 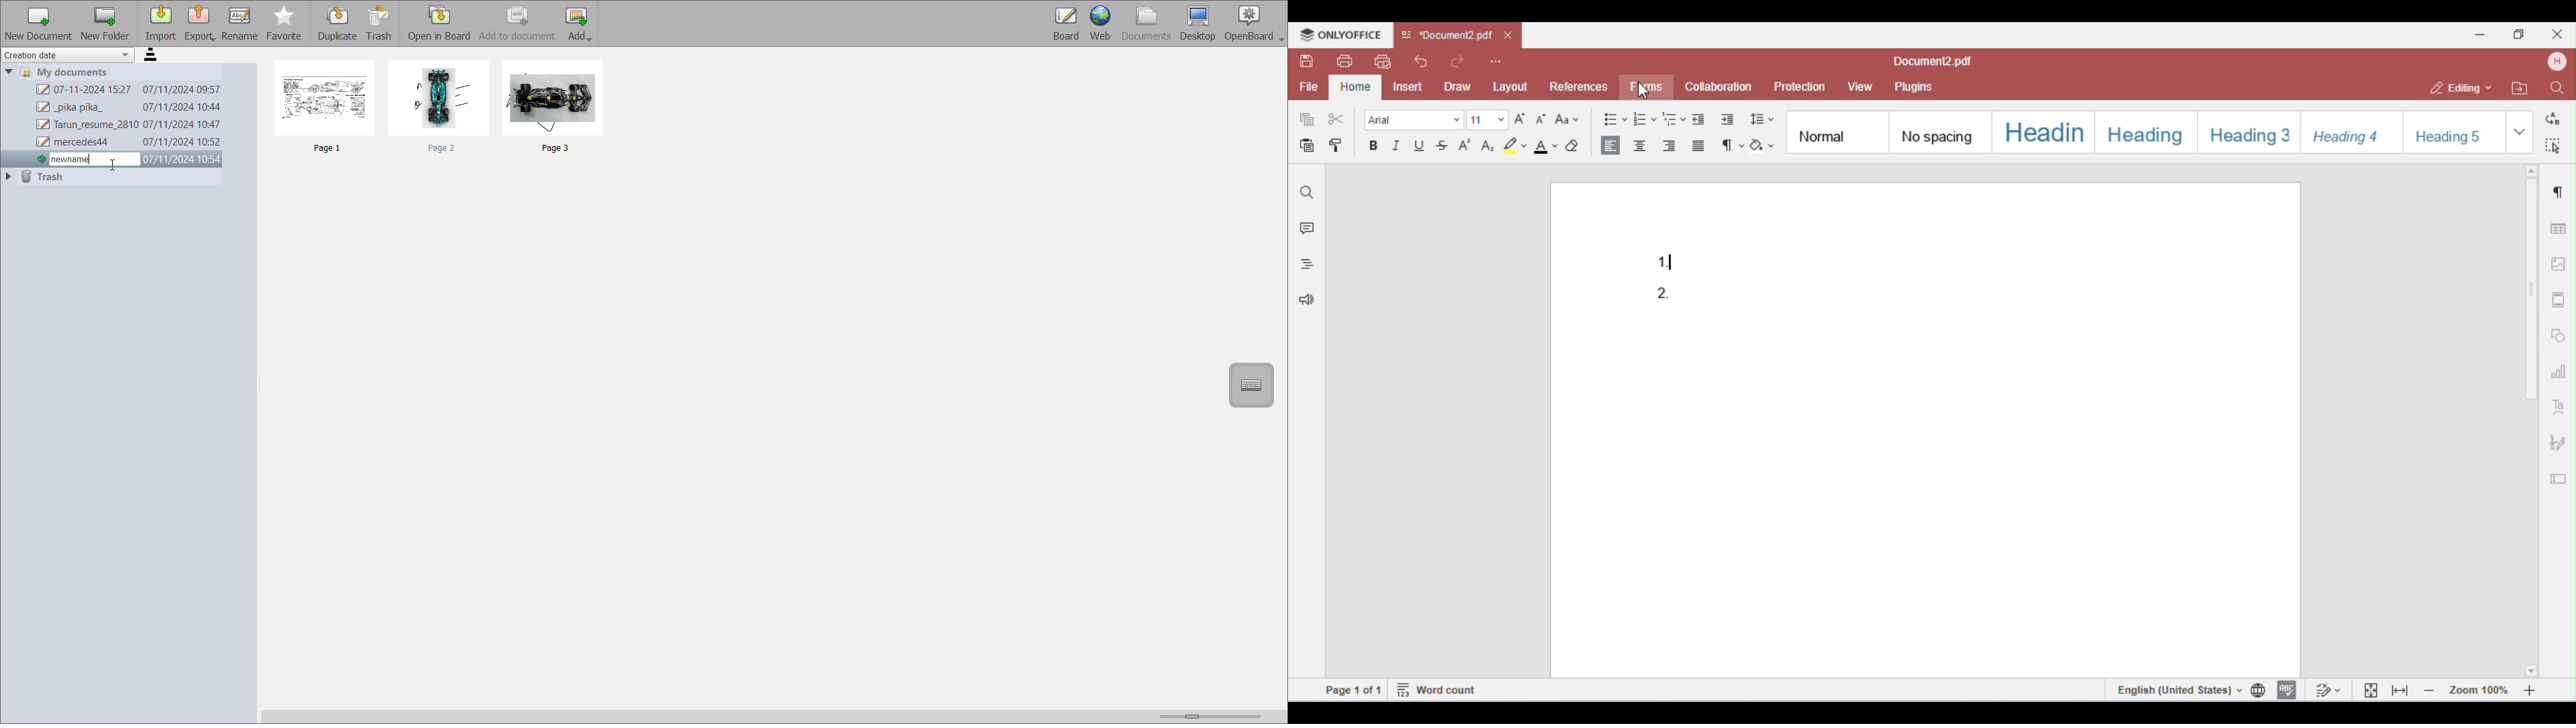 What do you see at coordinates (1063, 23) in the screenshot?
I see `board` at bounding box center [1063, 23].